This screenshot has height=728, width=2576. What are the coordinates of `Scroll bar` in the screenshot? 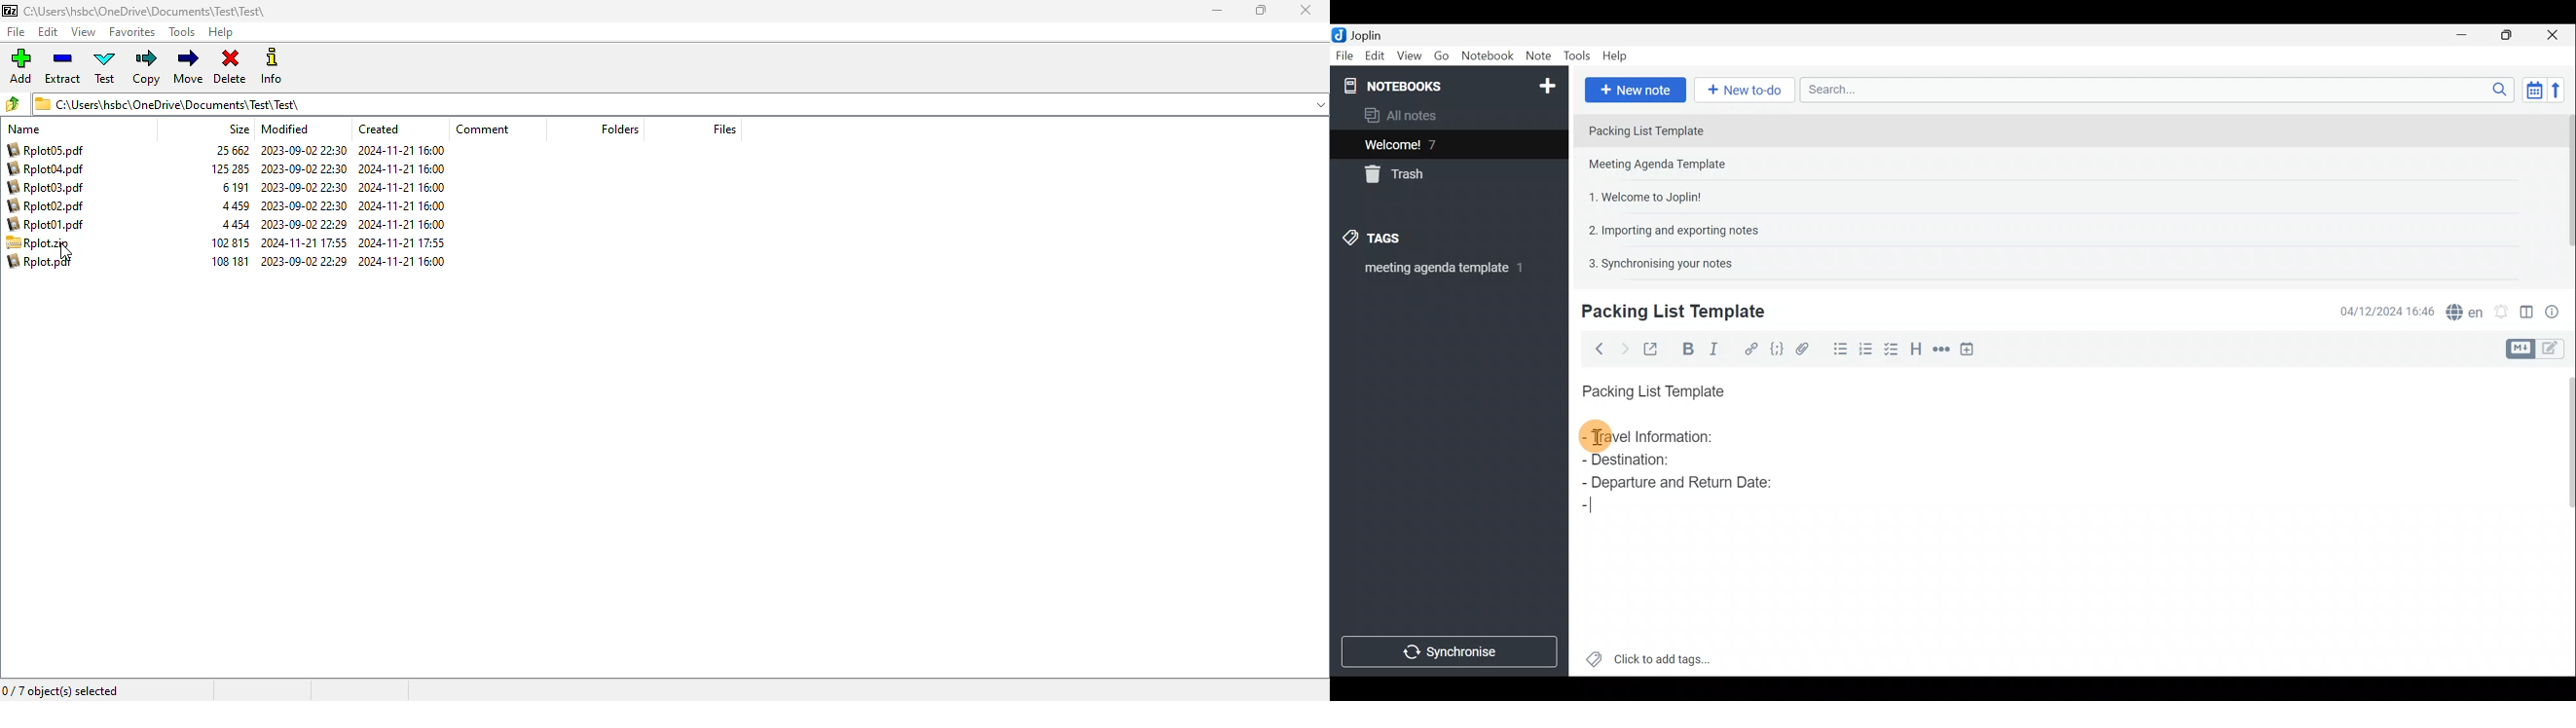 It's located at (2564, 520).